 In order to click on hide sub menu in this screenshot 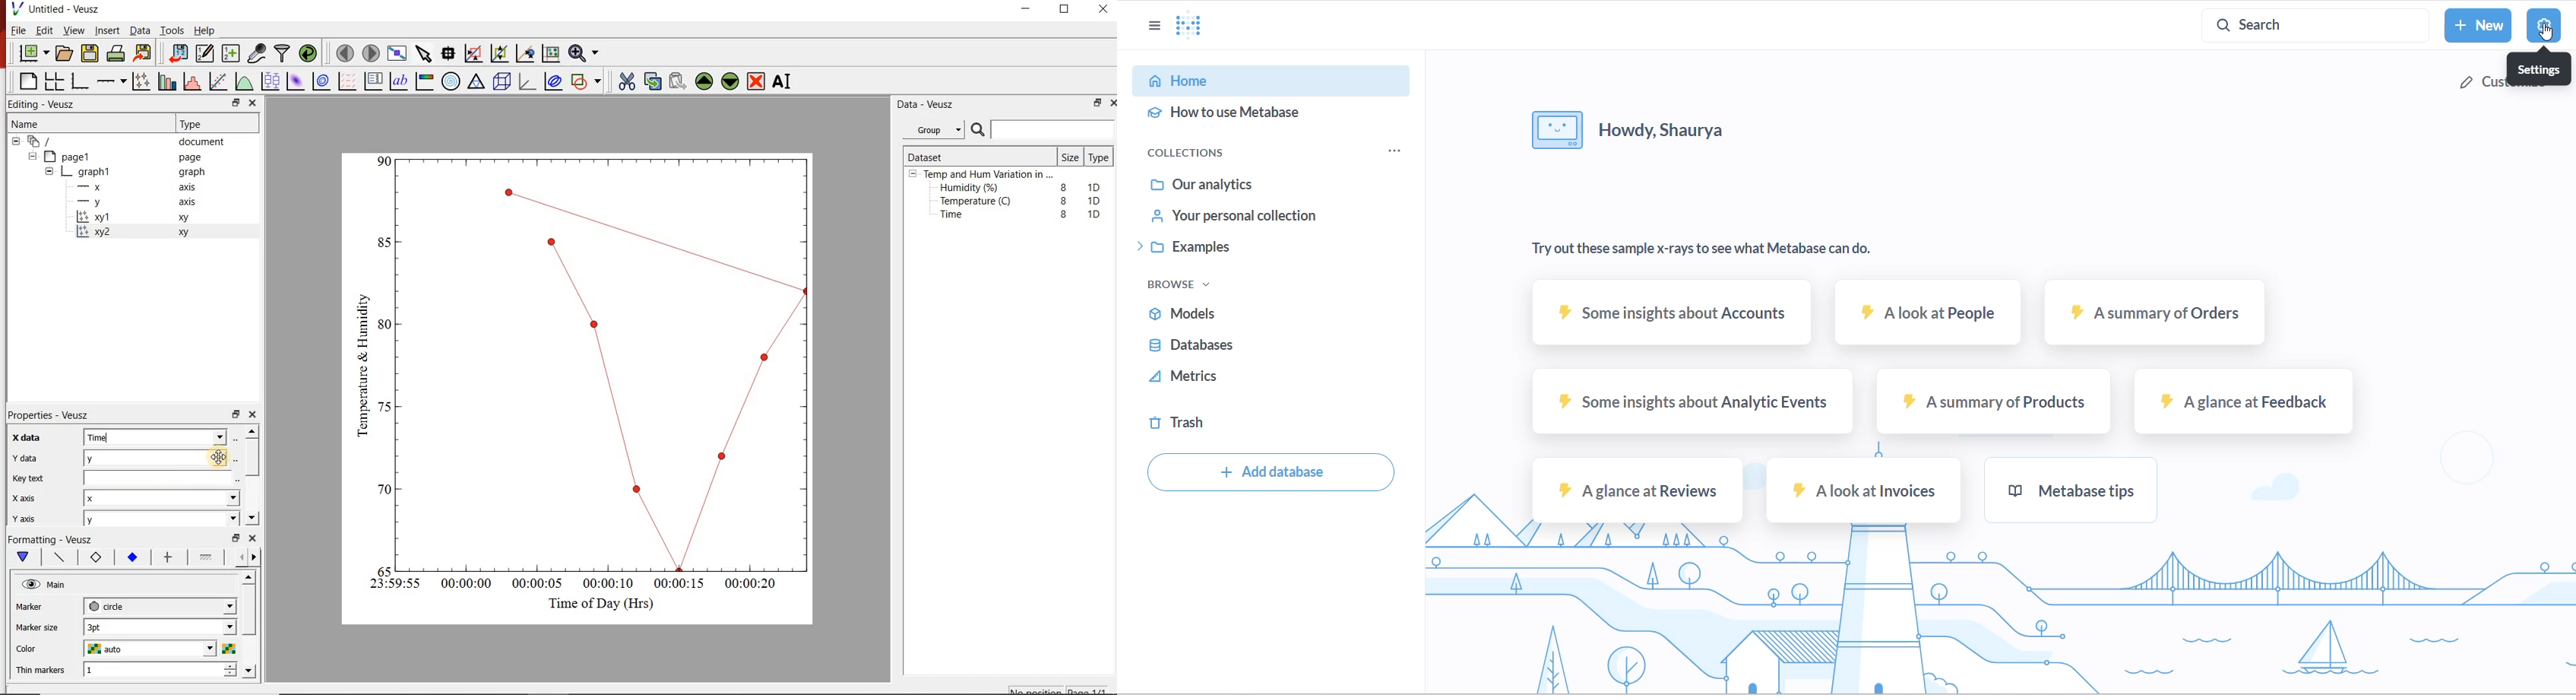, I will do `click(49, 170)`.